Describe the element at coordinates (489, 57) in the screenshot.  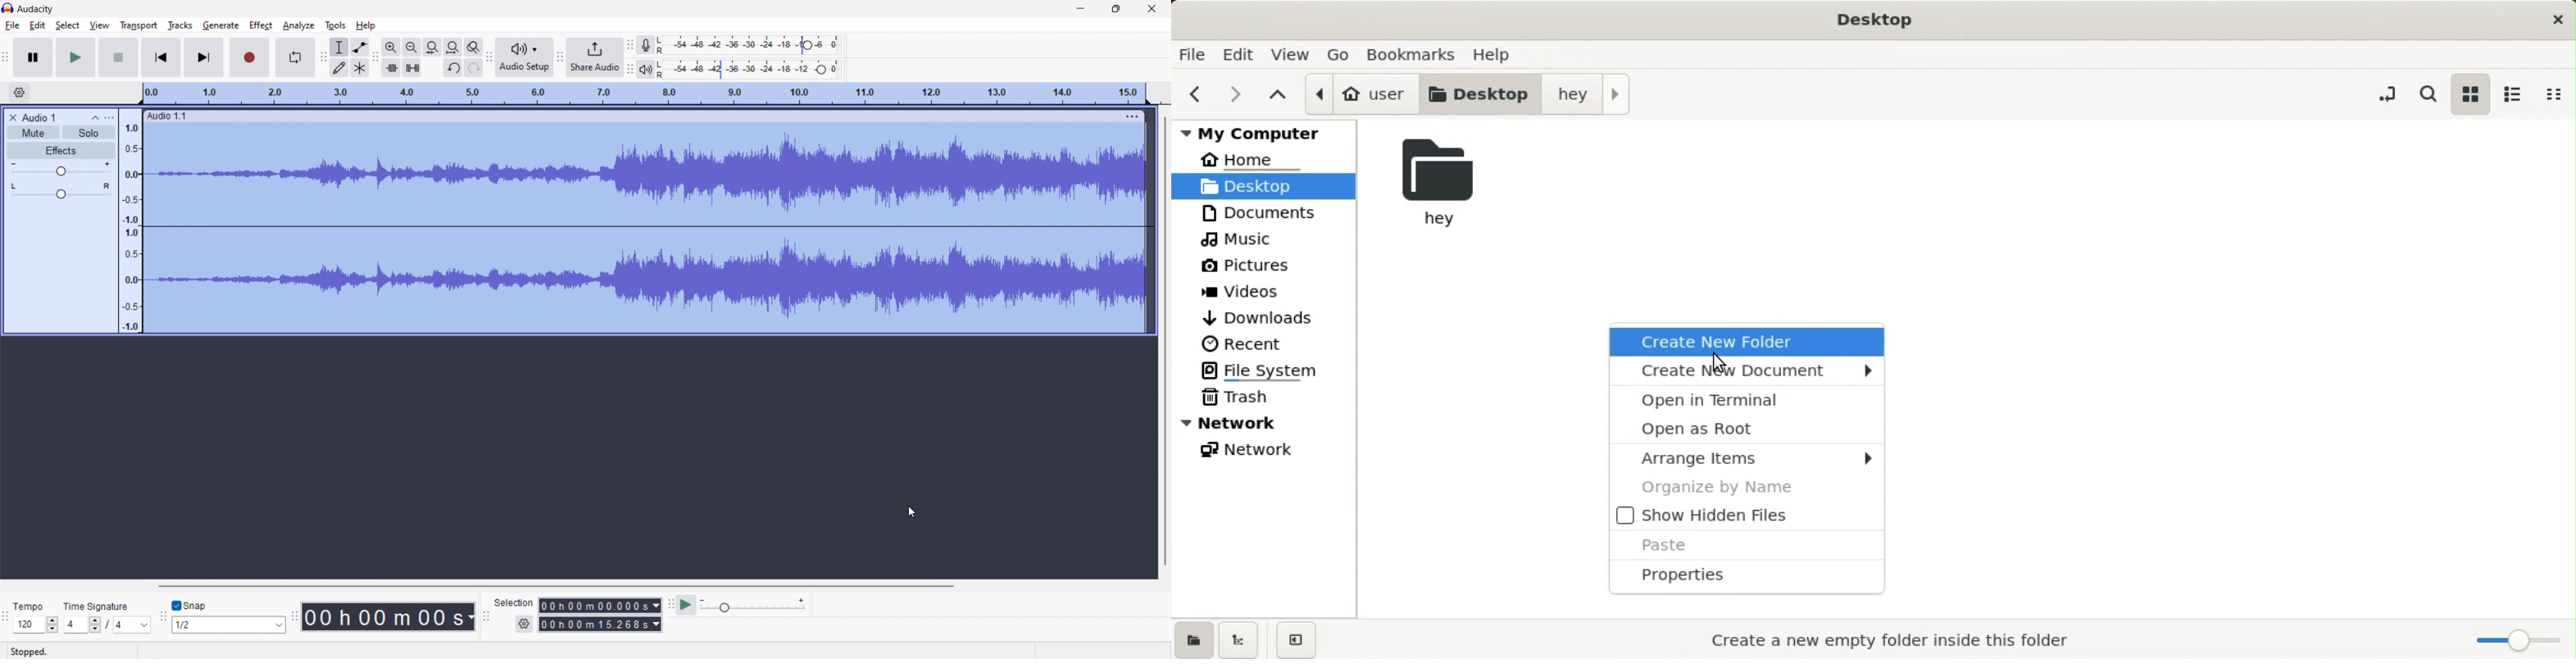
I see `audio setup toolbar` at that location.